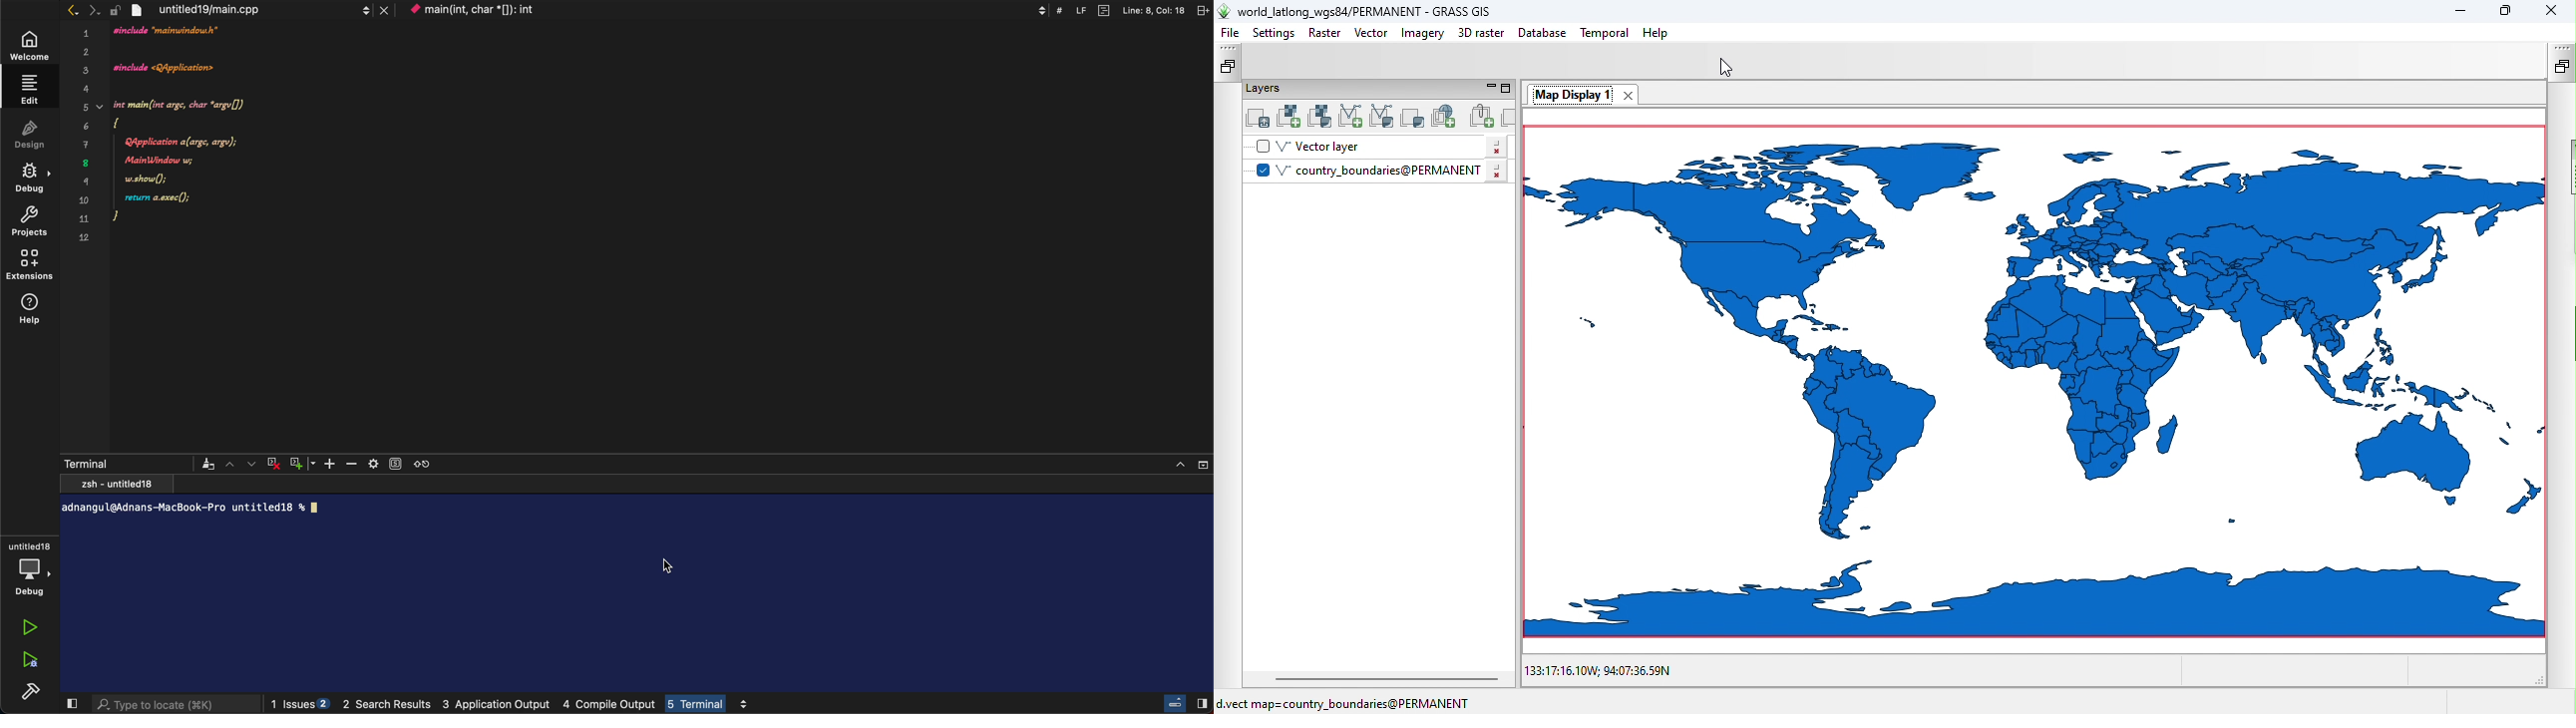  What do you see at coordinates (1183, 702) in the screenshot?
I see `close slidebar` at bounding box center [1183, 702].